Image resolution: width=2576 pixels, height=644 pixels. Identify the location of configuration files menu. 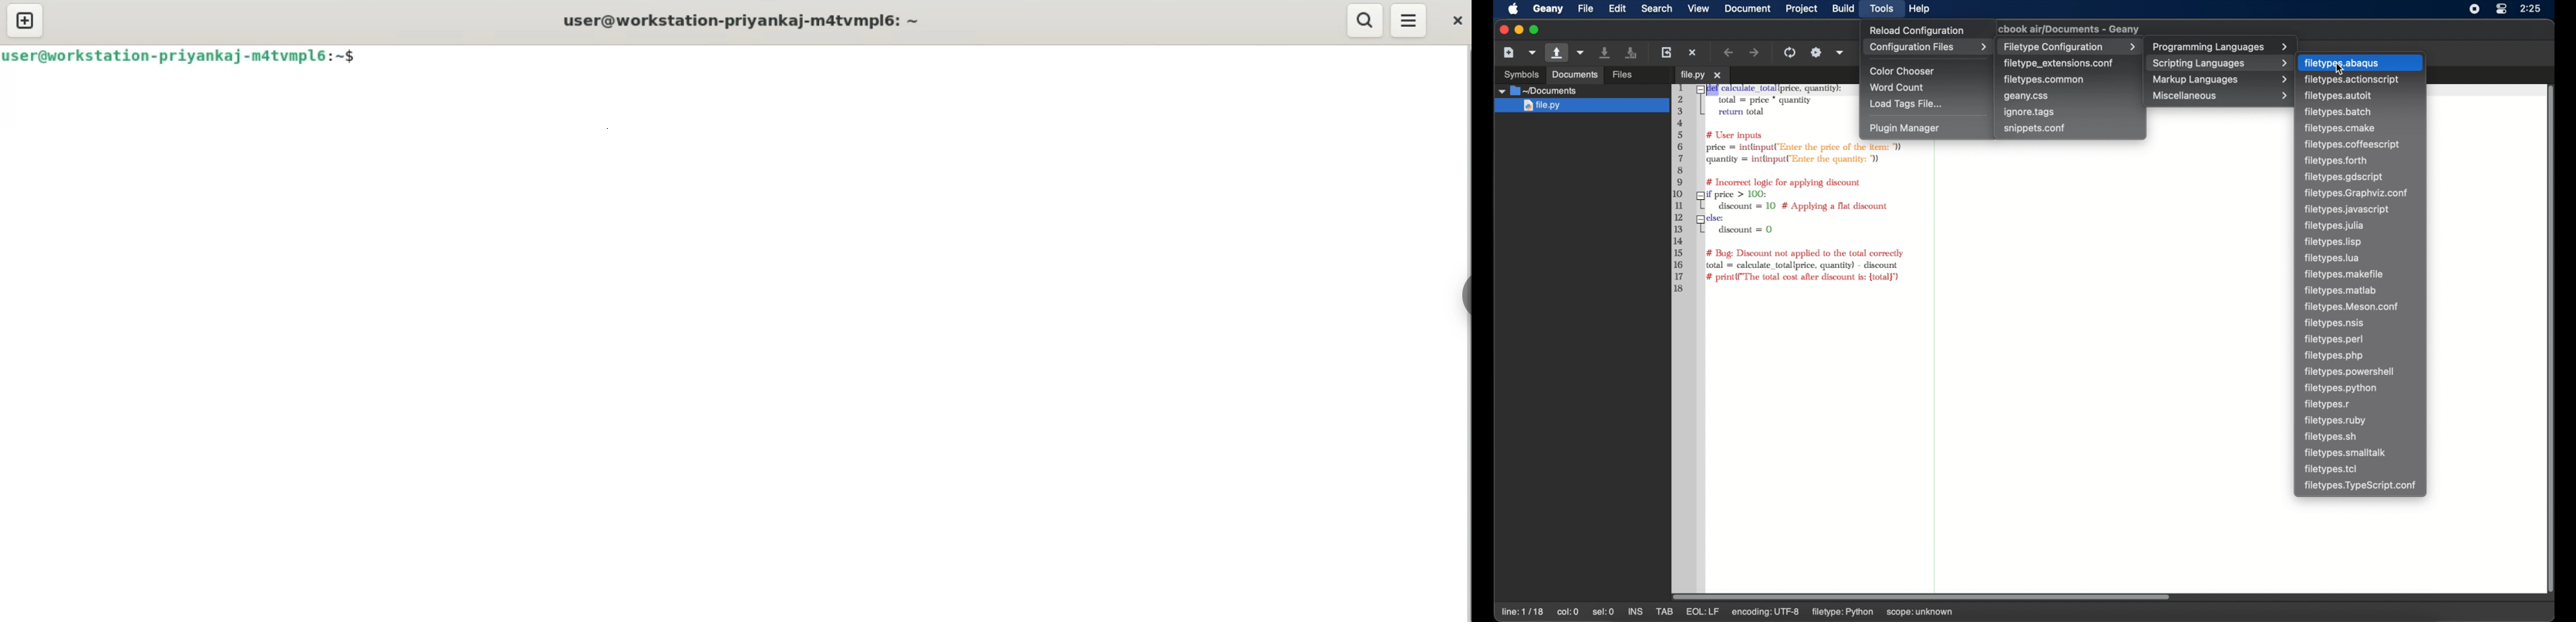
(1928, 47).